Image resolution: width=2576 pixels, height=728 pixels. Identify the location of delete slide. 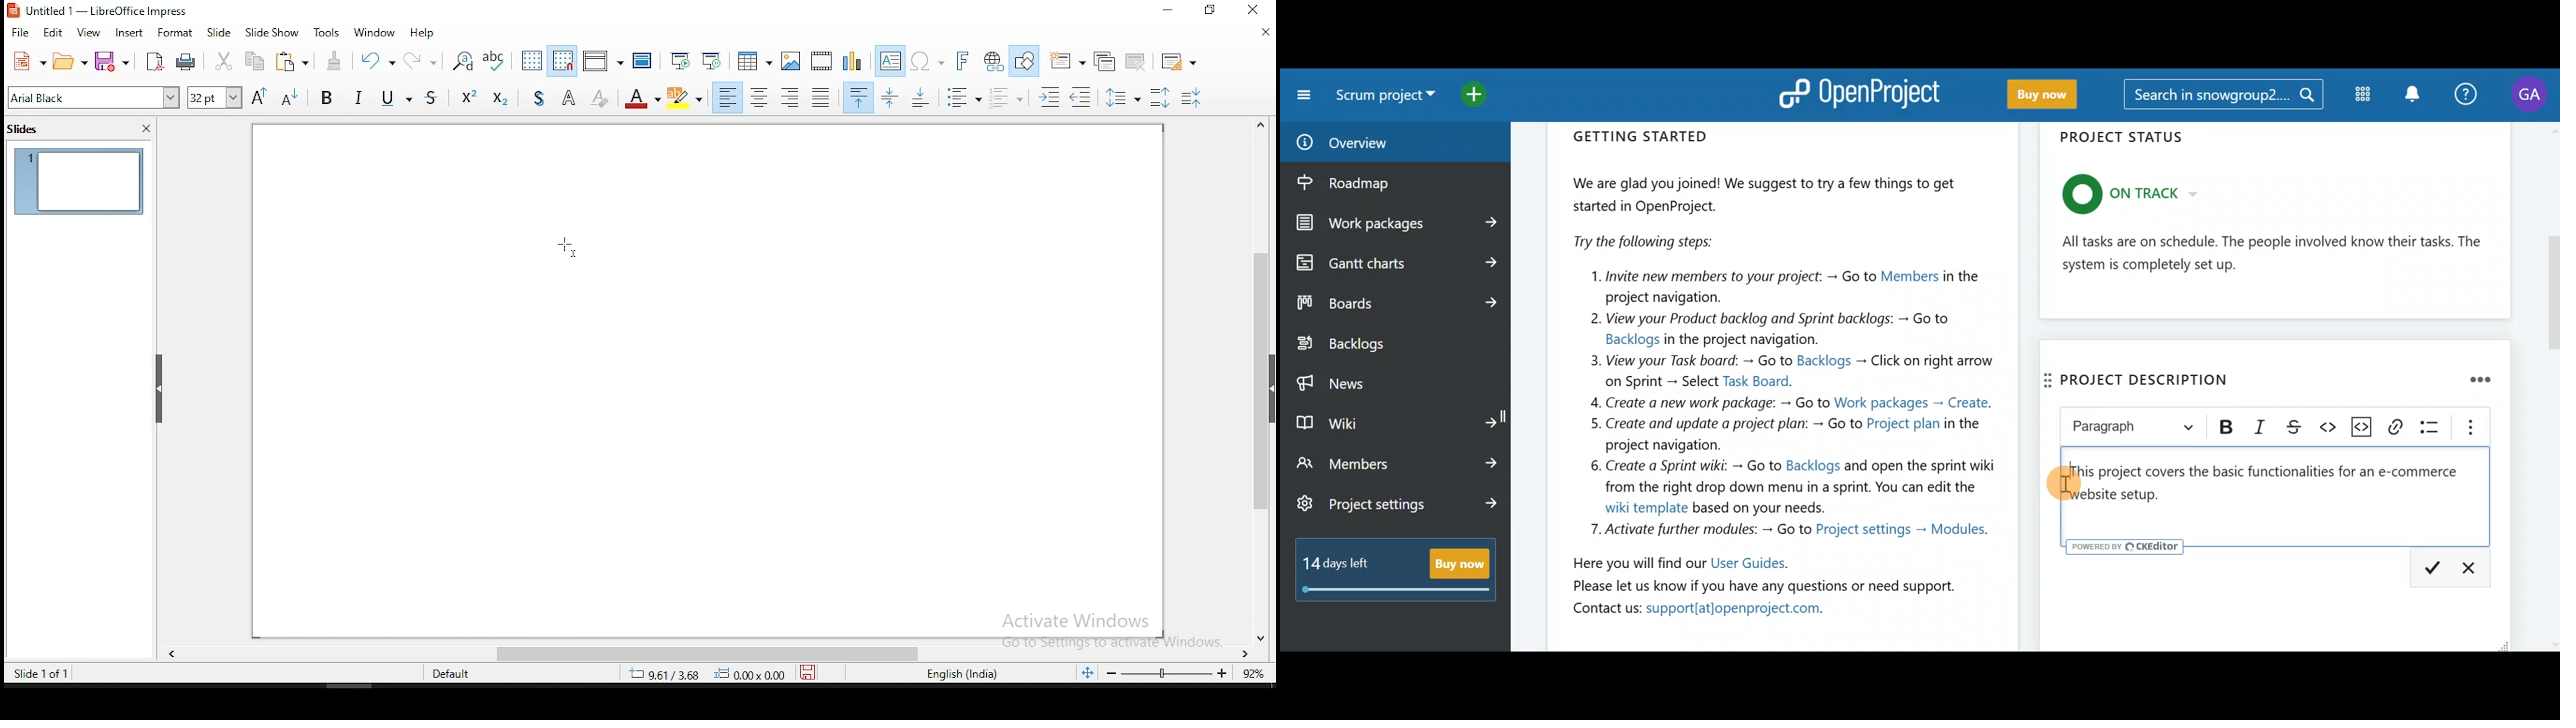
(1137, 61).